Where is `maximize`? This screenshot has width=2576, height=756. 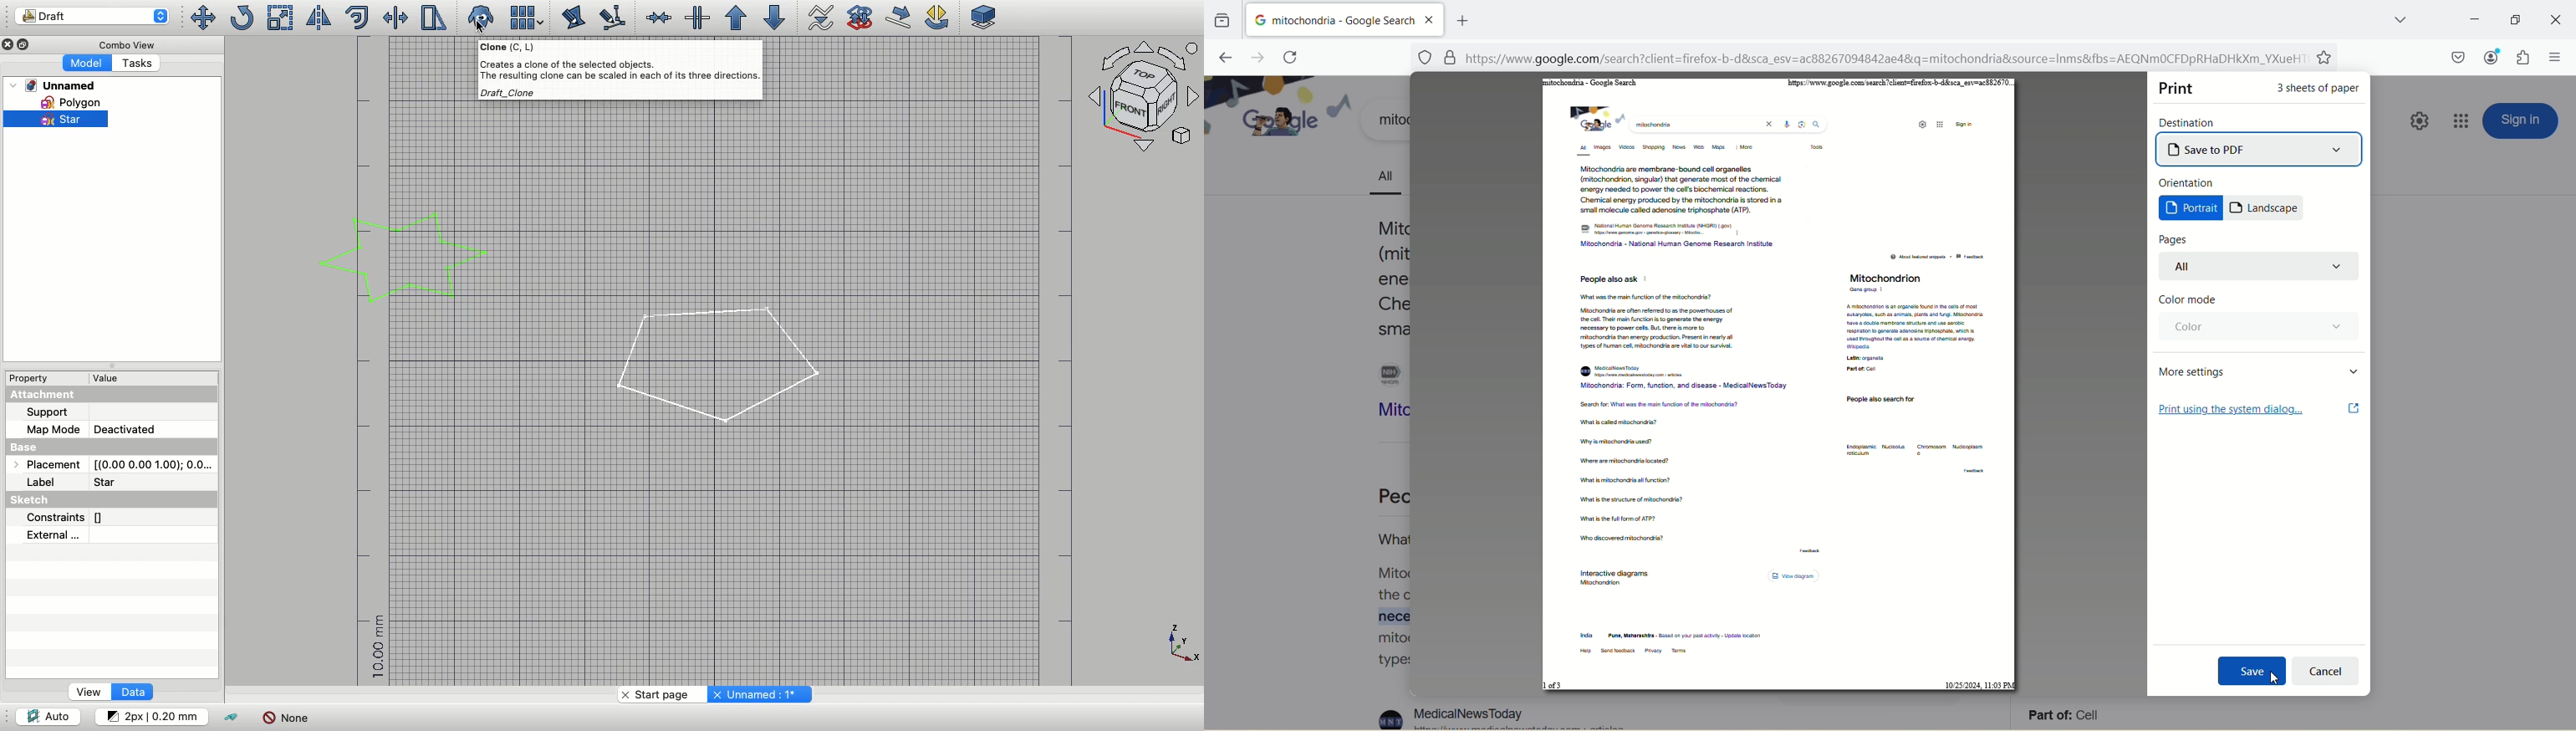
maximize is located at coordinates (2514, 20).